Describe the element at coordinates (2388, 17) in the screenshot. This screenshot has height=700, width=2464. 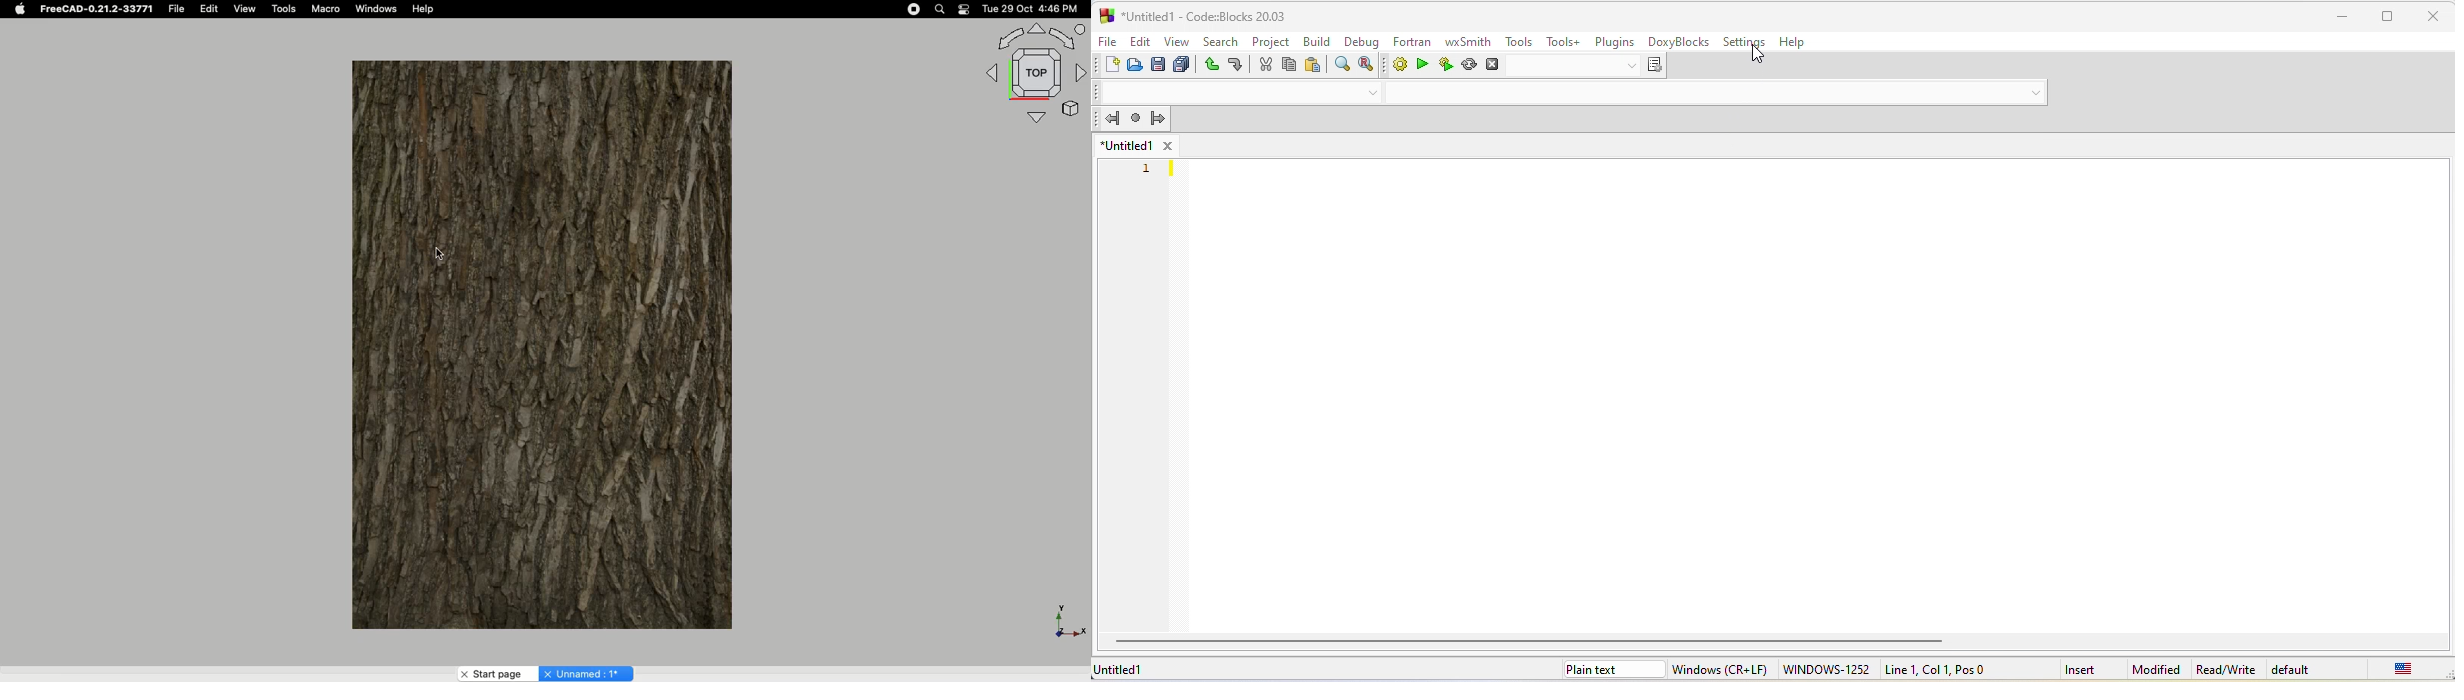
I see `maximize` at that location.